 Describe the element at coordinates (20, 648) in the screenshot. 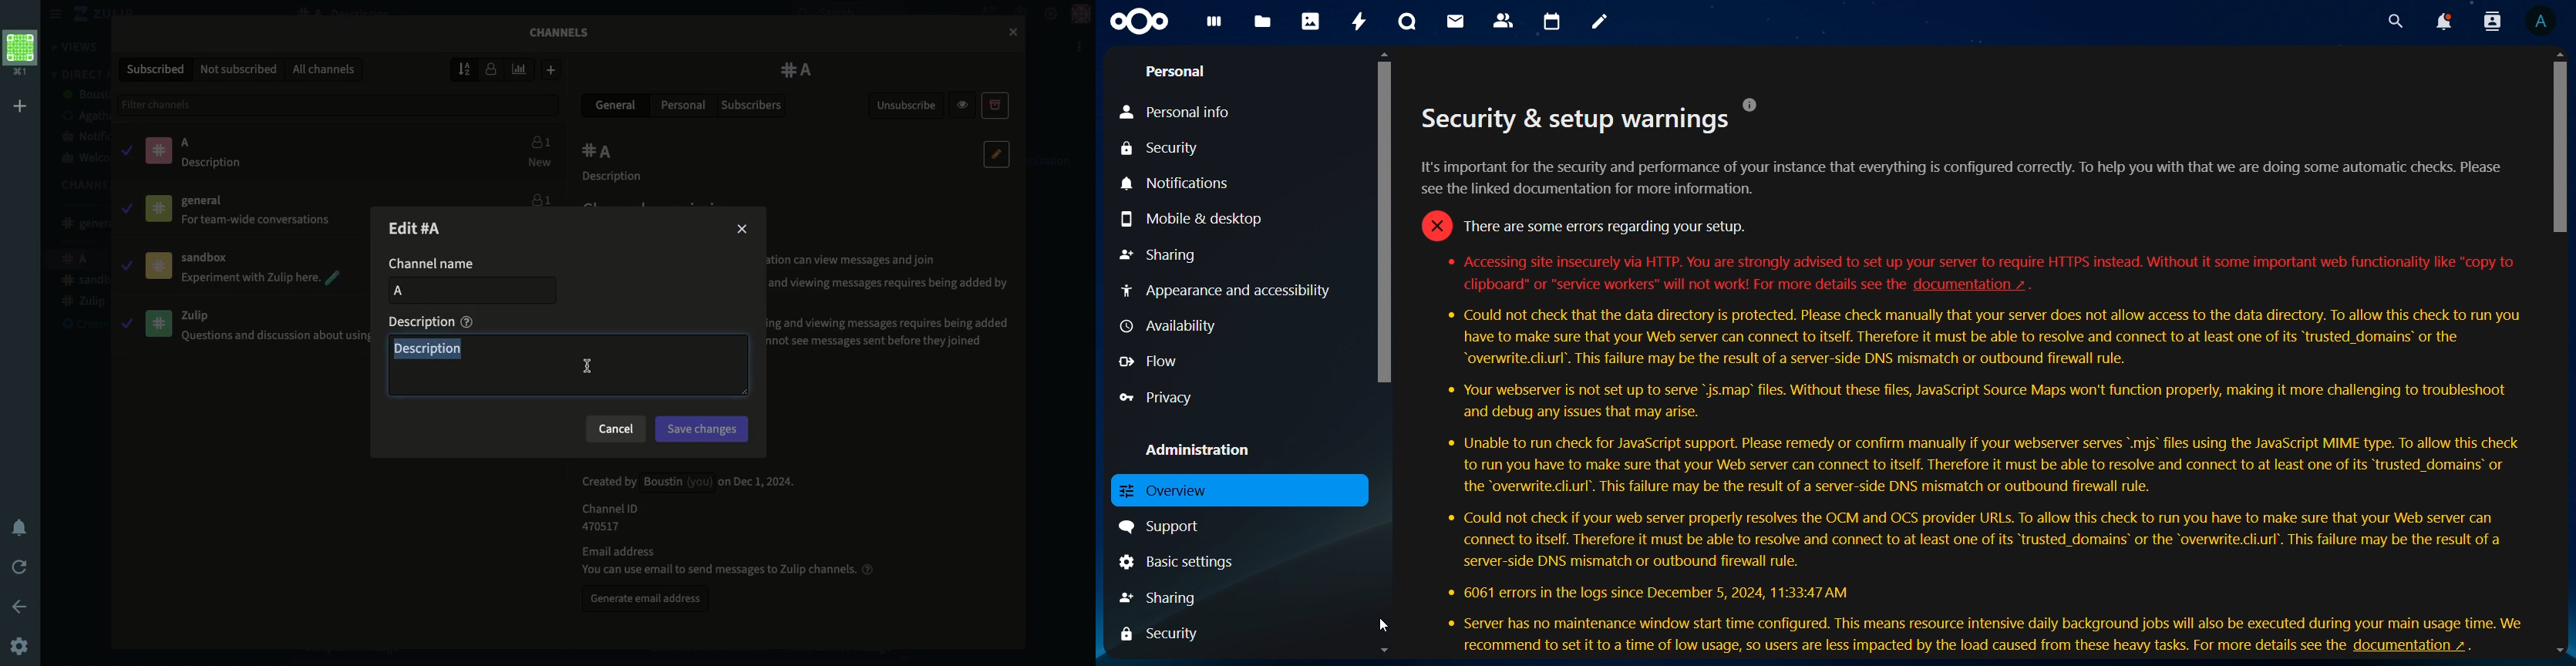

I see `Settings` at that location.